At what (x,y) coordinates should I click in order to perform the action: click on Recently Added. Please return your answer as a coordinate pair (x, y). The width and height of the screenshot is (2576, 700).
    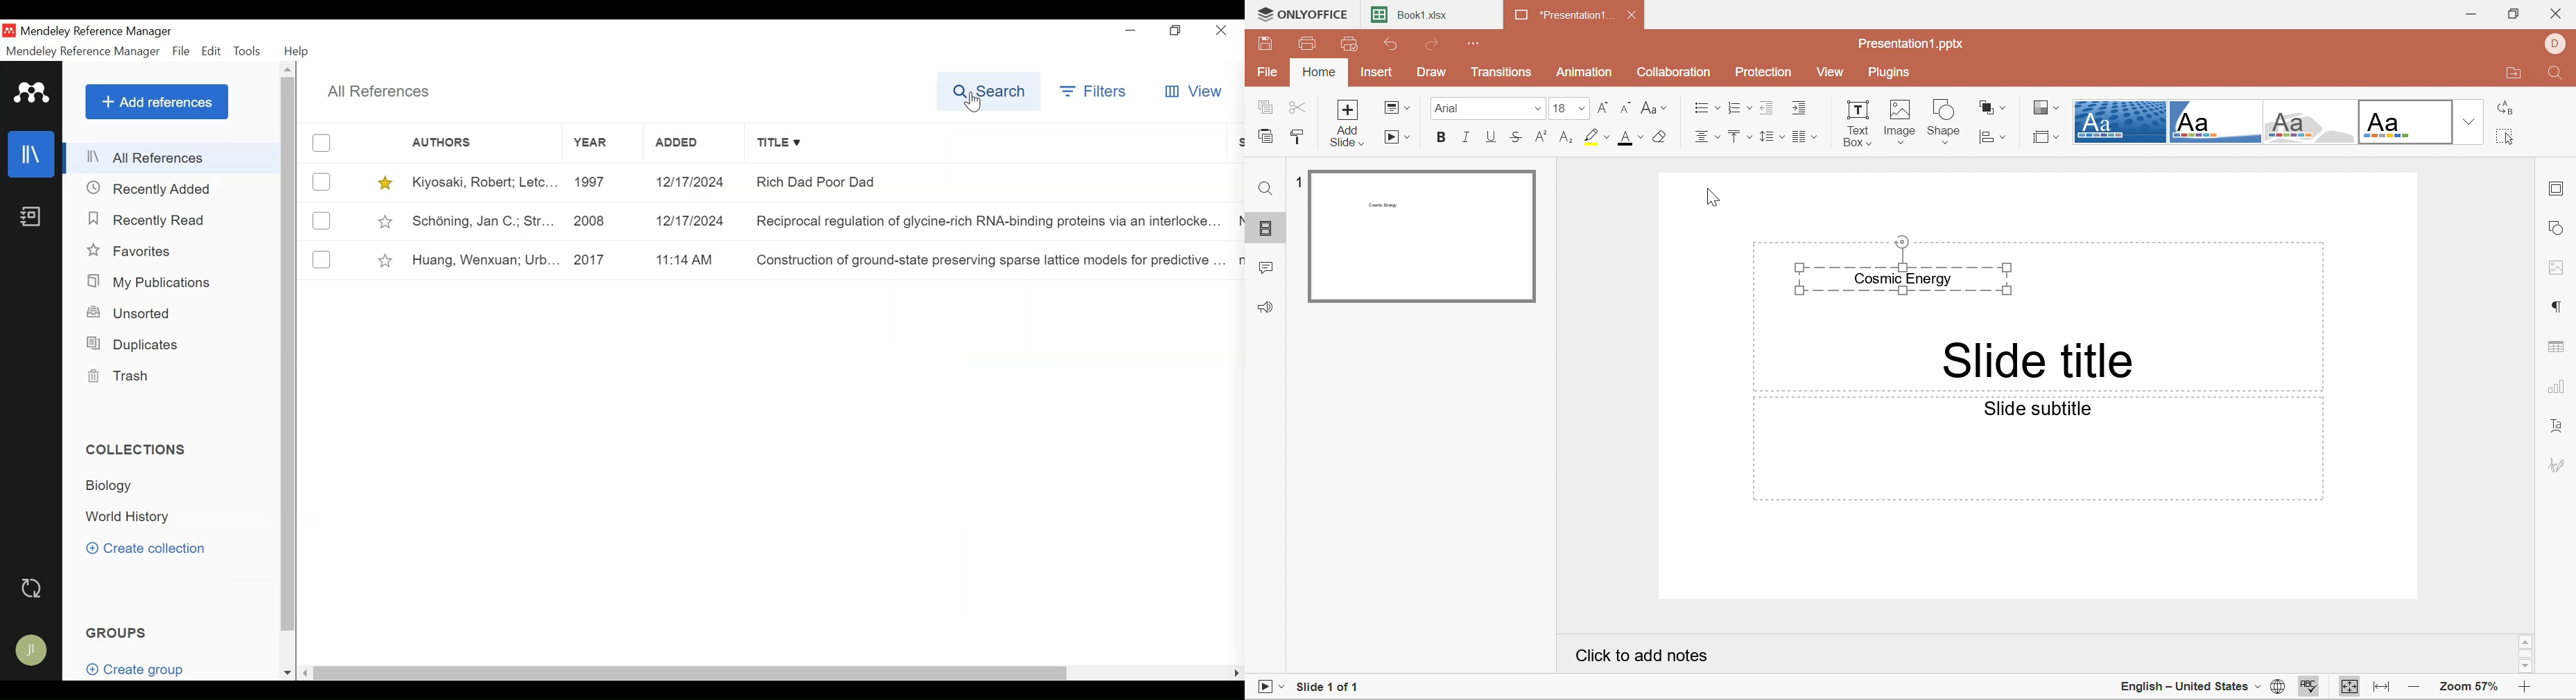
    Looking at the image, I should click on (154, 189).